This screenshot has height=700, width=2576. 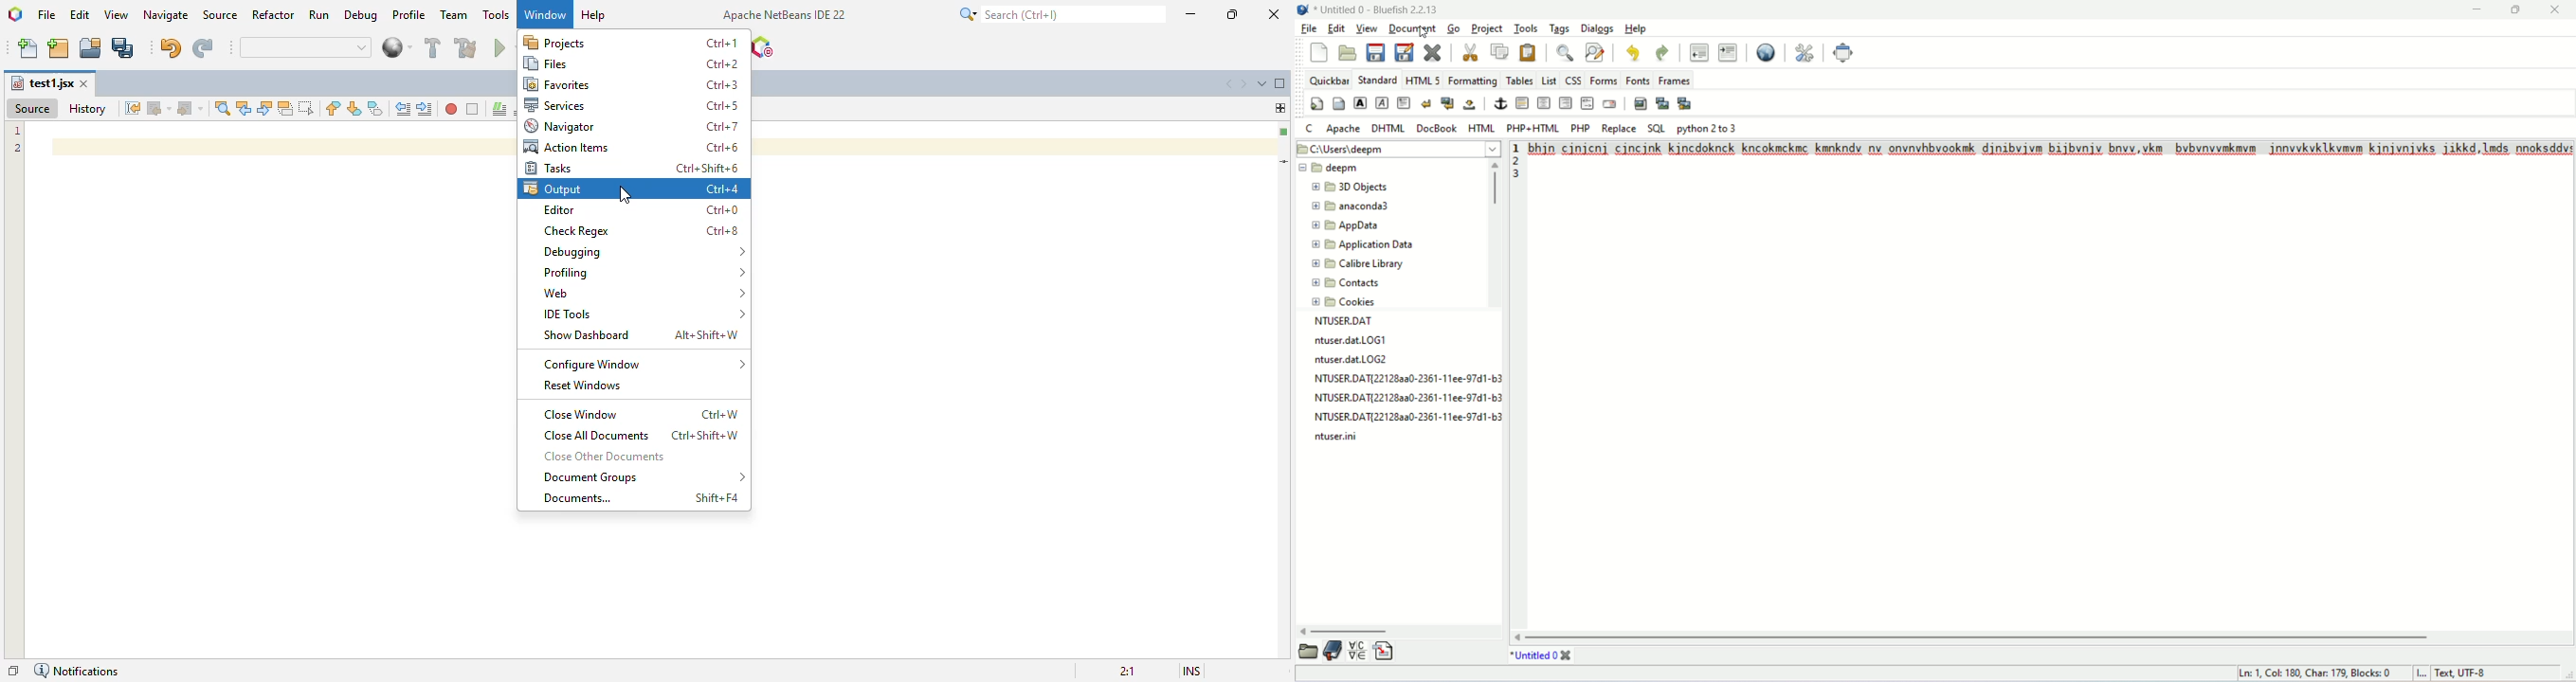 I want to click on forms, so click(x=1604, y=80).